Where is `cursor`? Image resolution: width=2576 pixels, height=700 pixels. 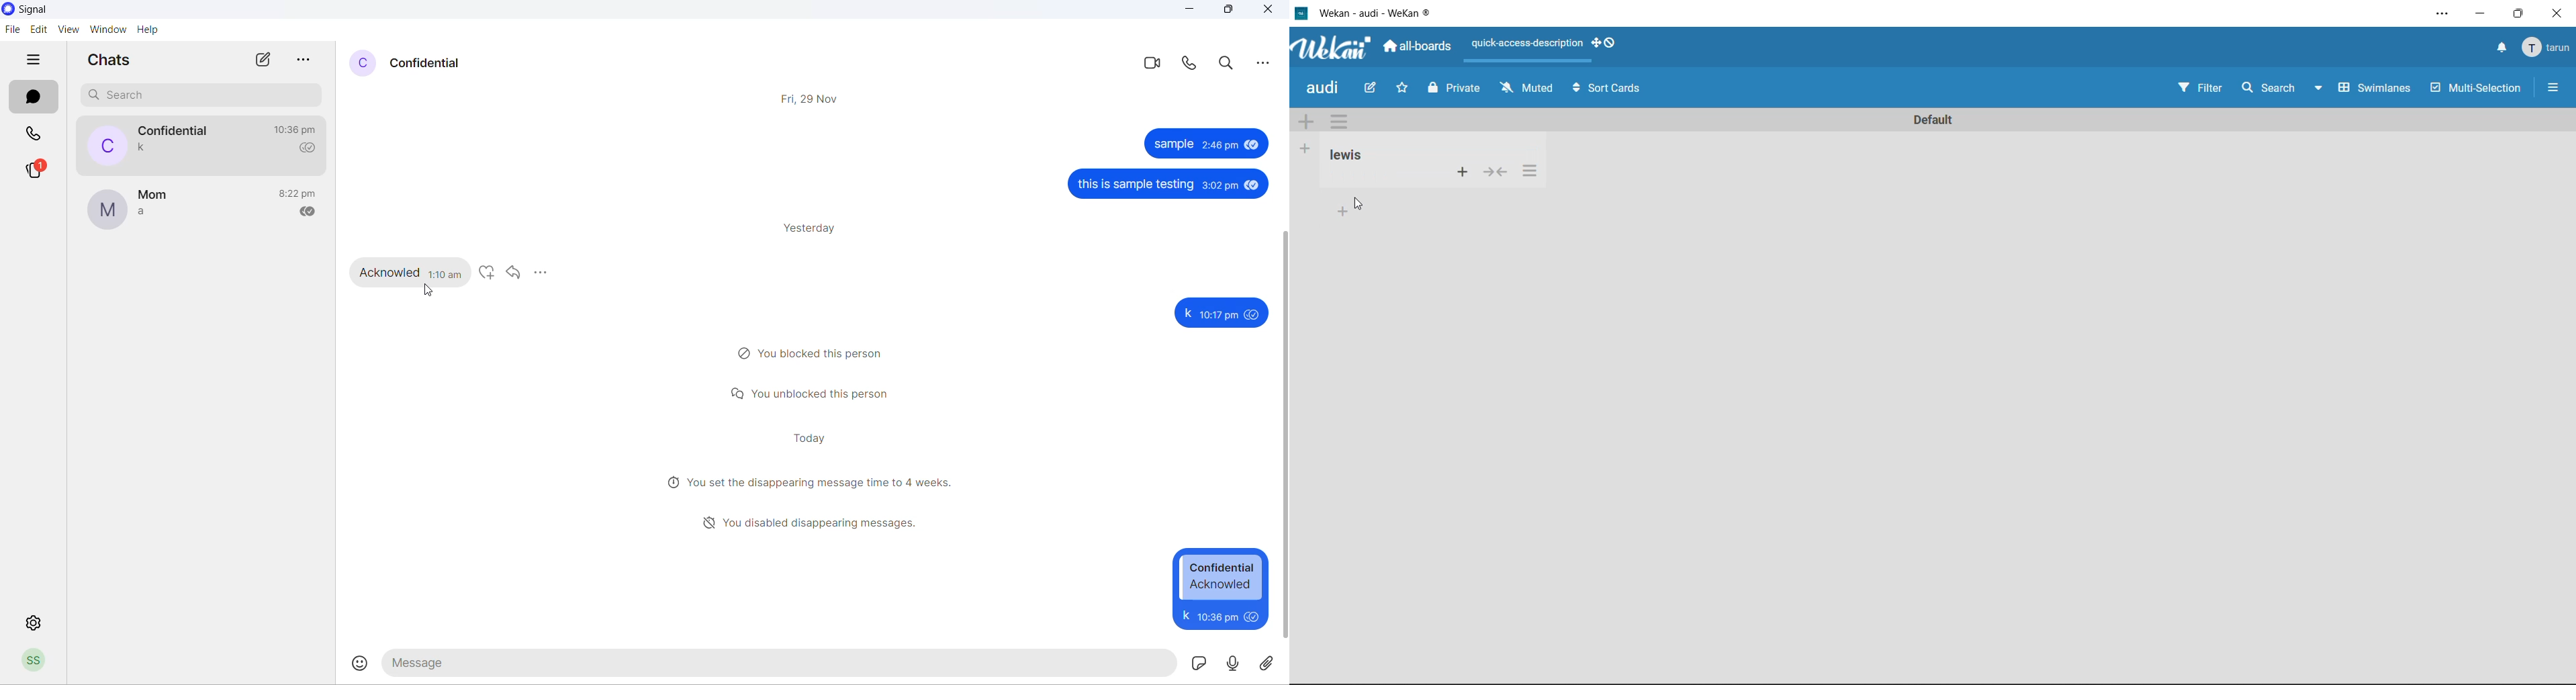 cursor is located at coordinates (428, 291).